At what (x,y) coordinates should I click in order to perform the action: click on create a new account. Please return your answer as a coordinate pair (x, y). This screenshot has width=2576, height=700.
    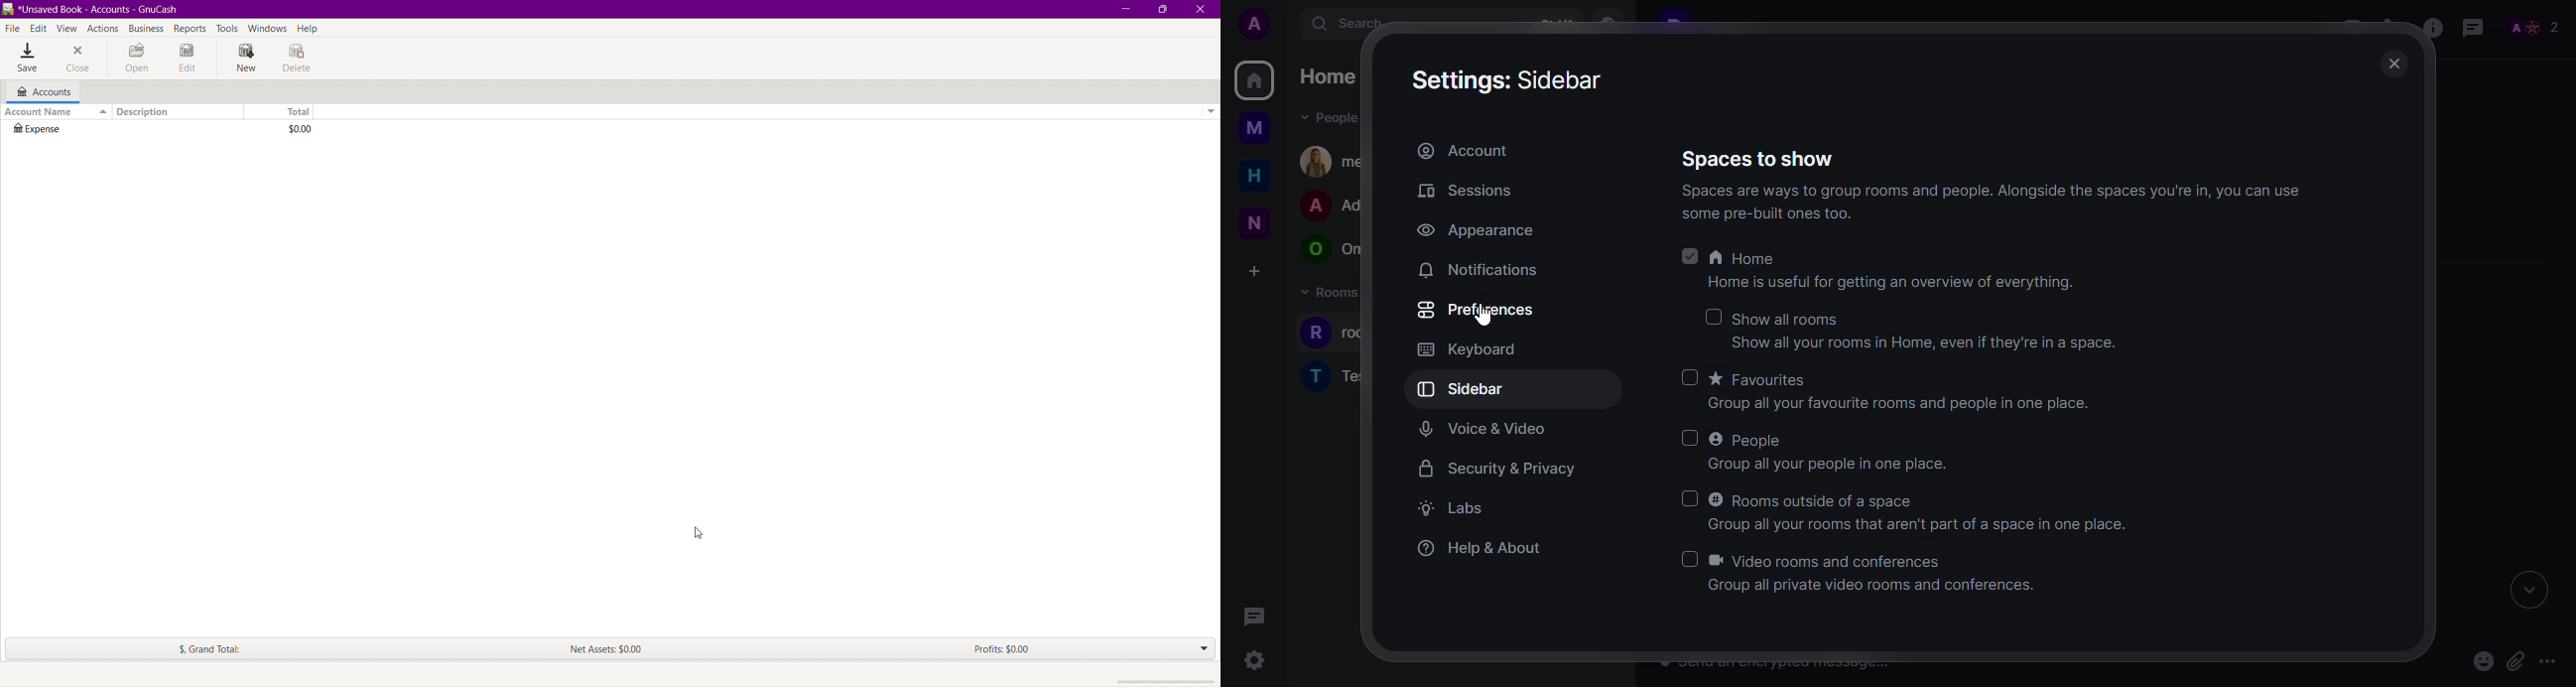
    Looking at the image, I should click on (62, 676).